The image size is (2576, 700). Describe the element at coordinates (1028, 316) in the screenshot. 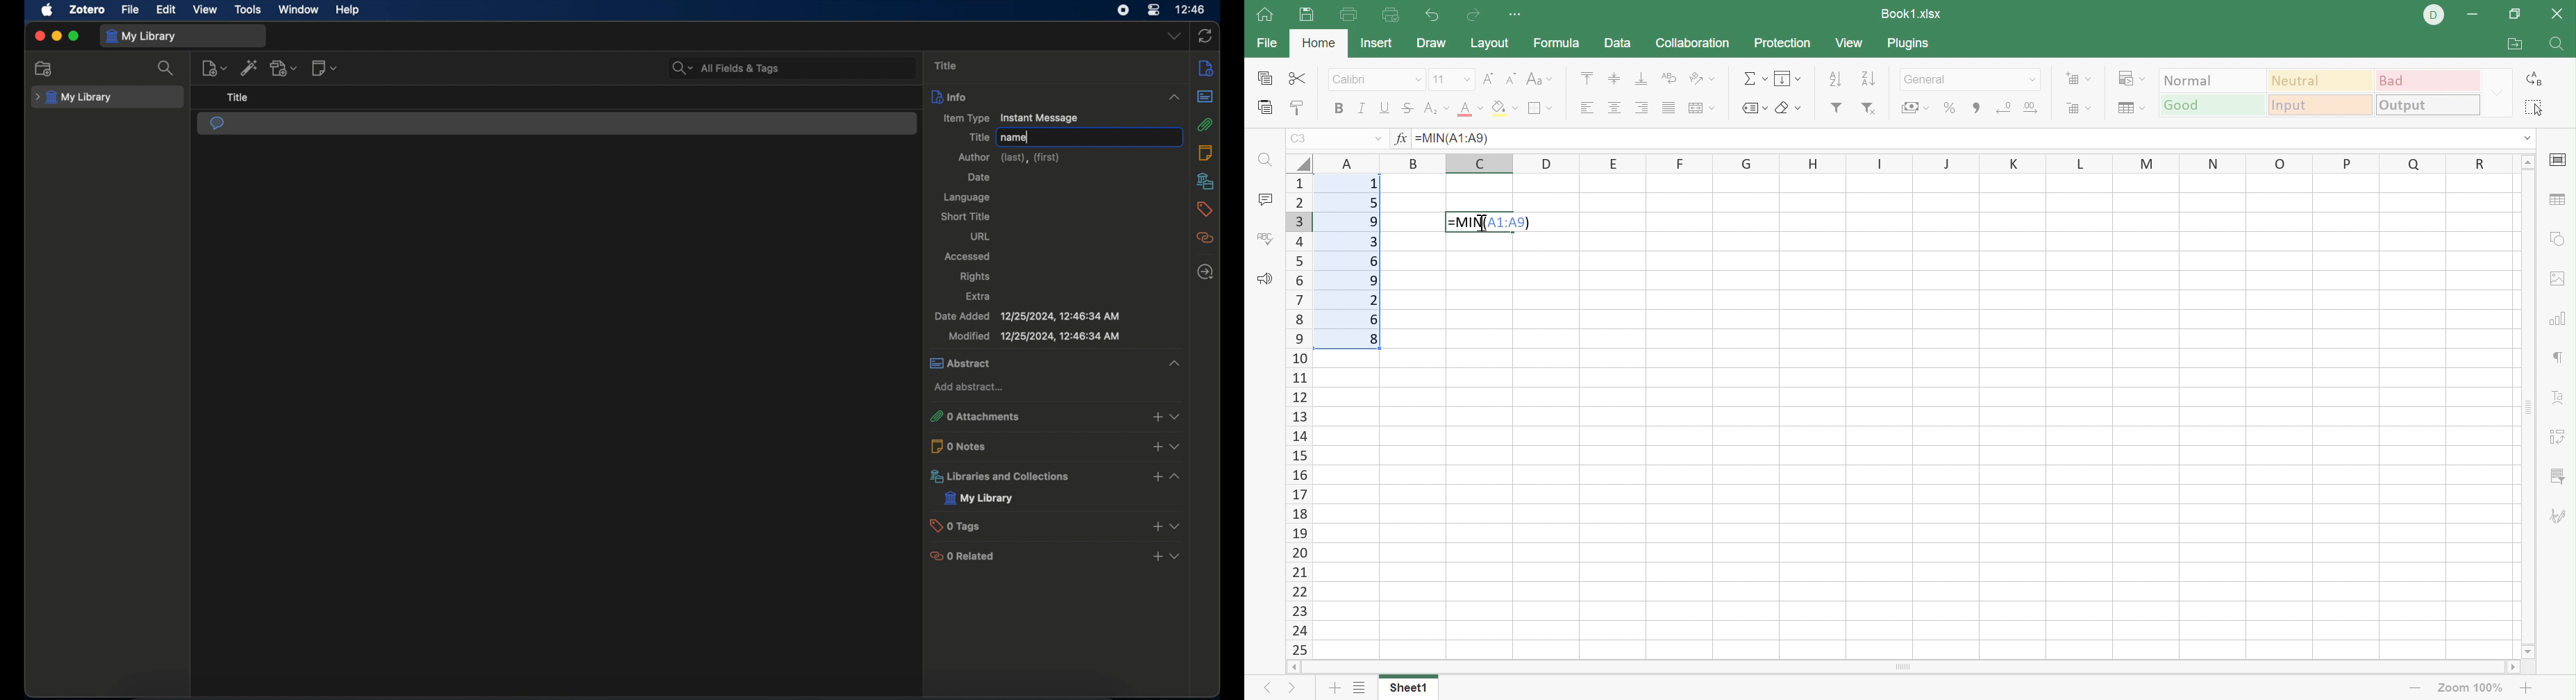

I see `date added` at that location.